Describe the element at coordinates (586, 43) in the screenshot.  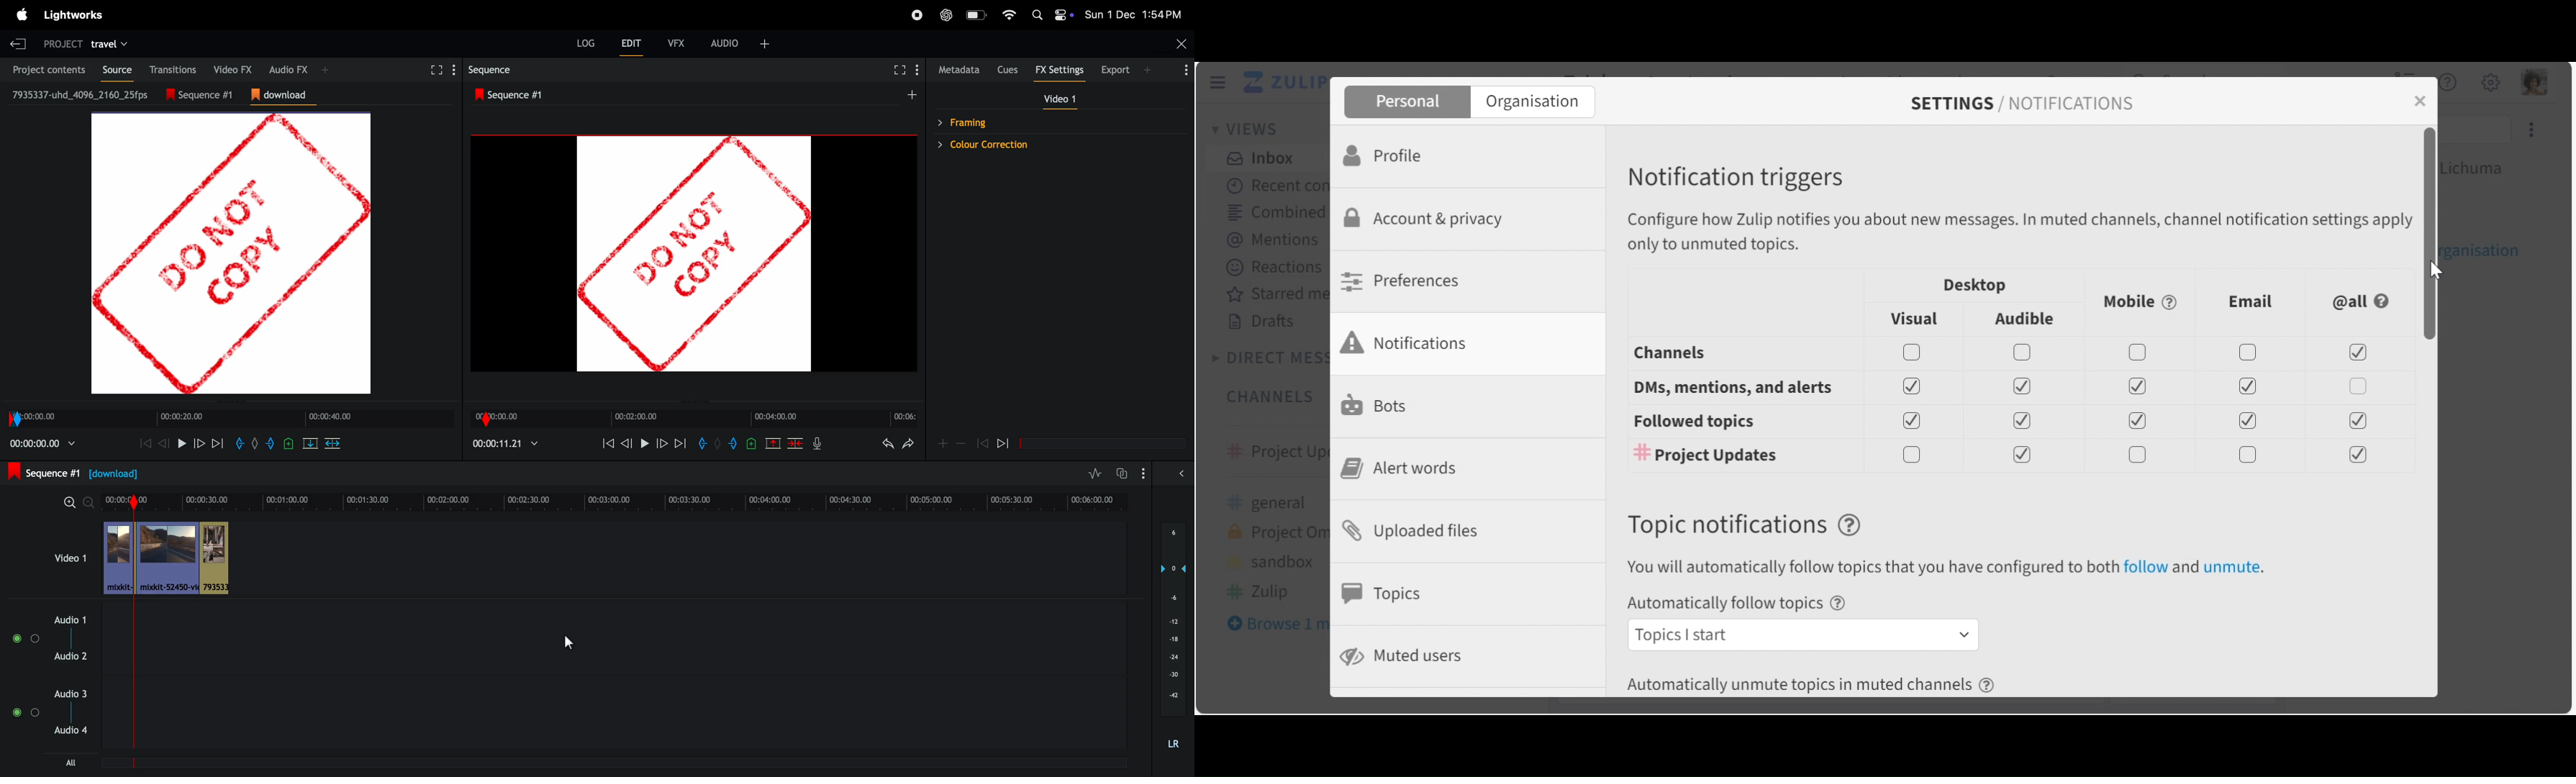
I see `log` at that location.